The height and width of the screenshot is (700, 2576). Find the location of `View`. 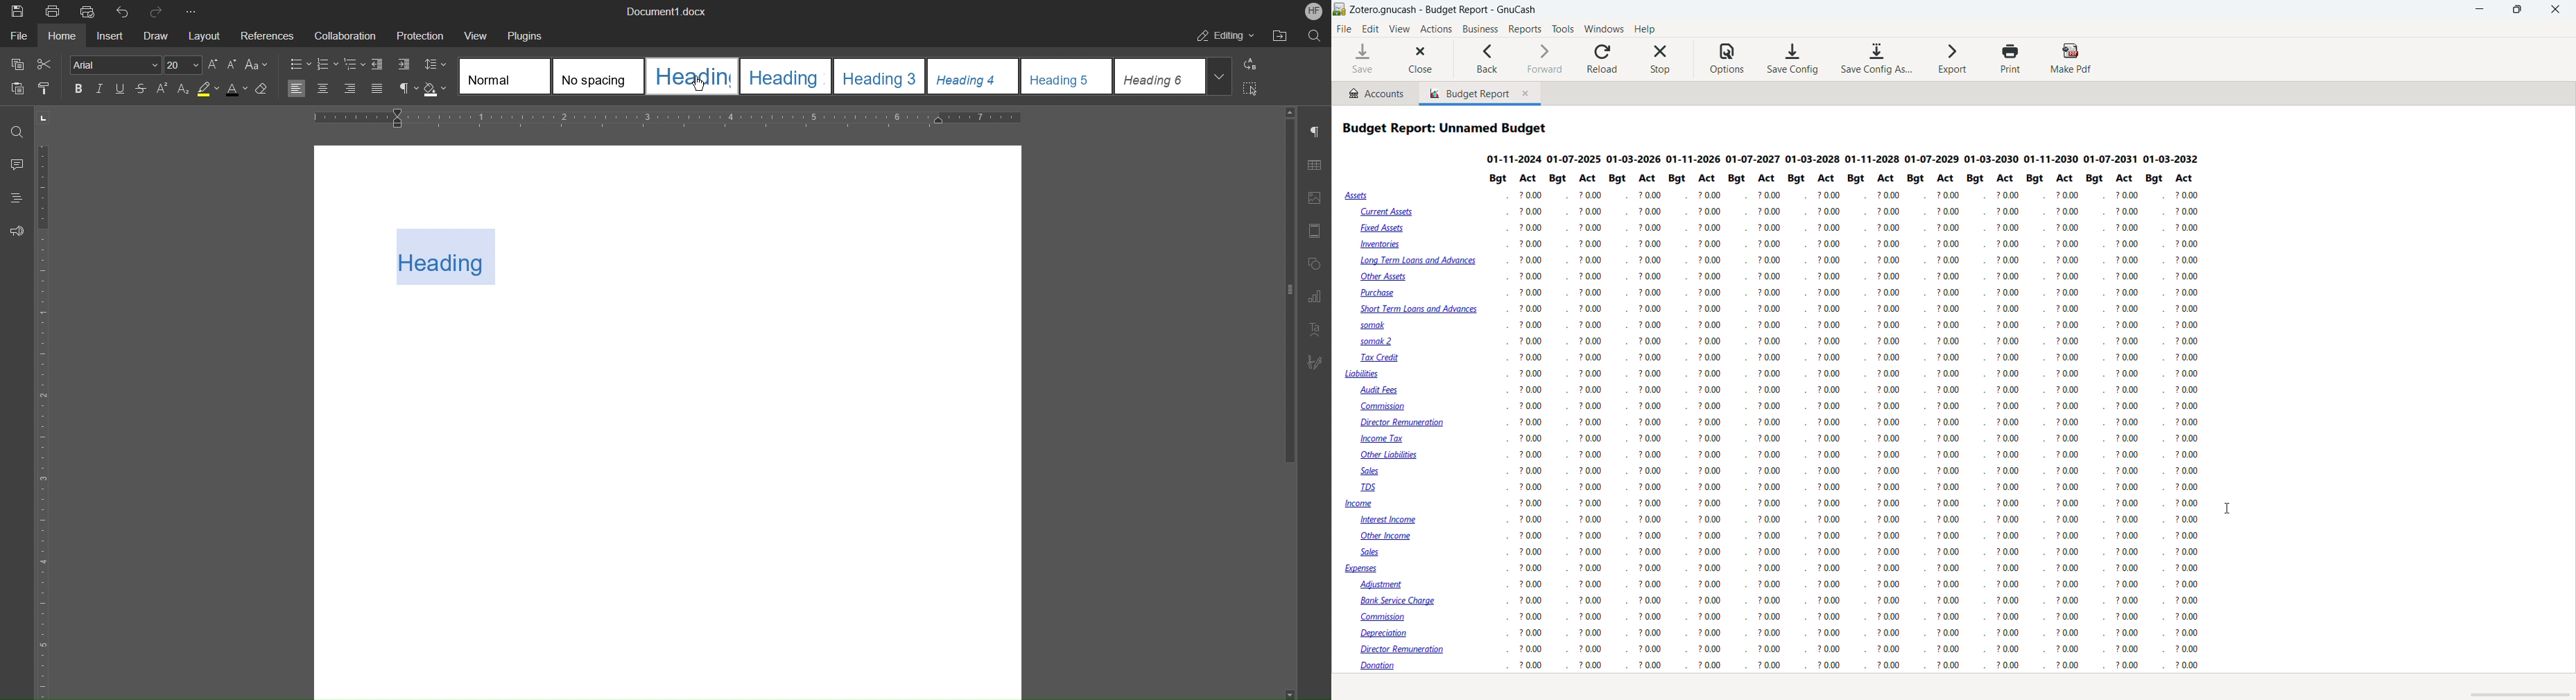

View is located at coordinates (476, 34).